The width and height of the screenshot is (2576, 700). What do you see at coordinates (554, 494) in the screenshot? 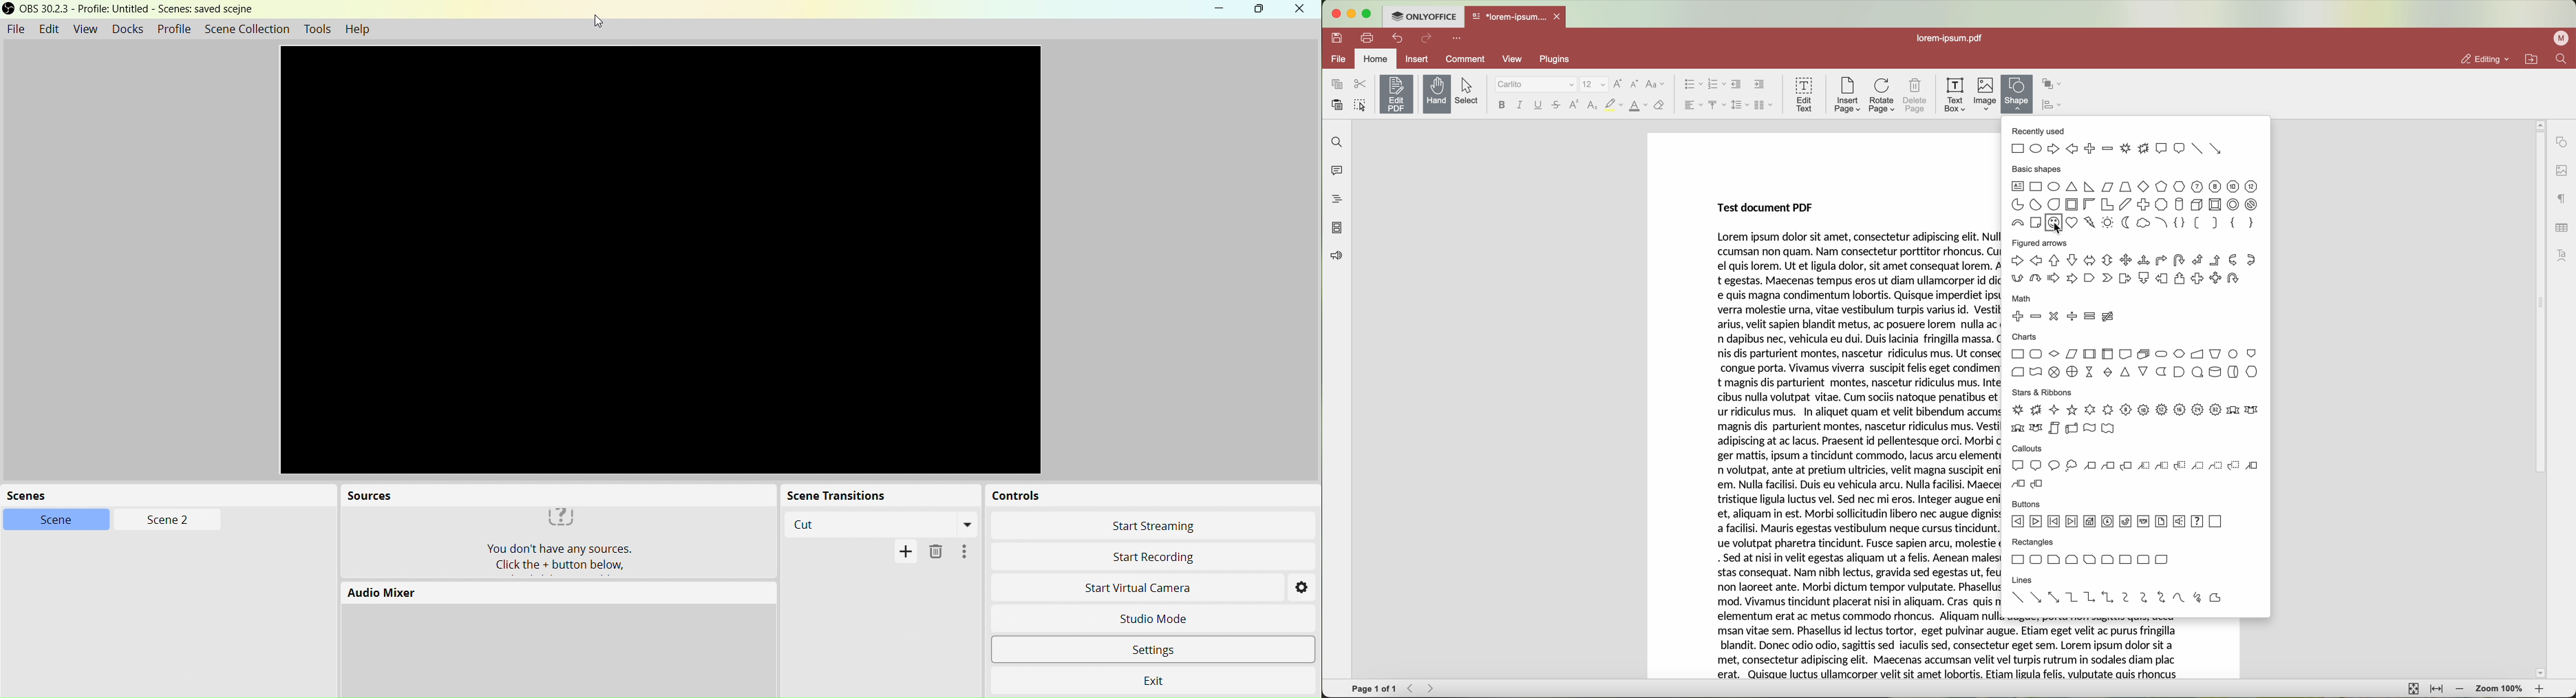
I see `Sources` at bounding box center [554, 494].